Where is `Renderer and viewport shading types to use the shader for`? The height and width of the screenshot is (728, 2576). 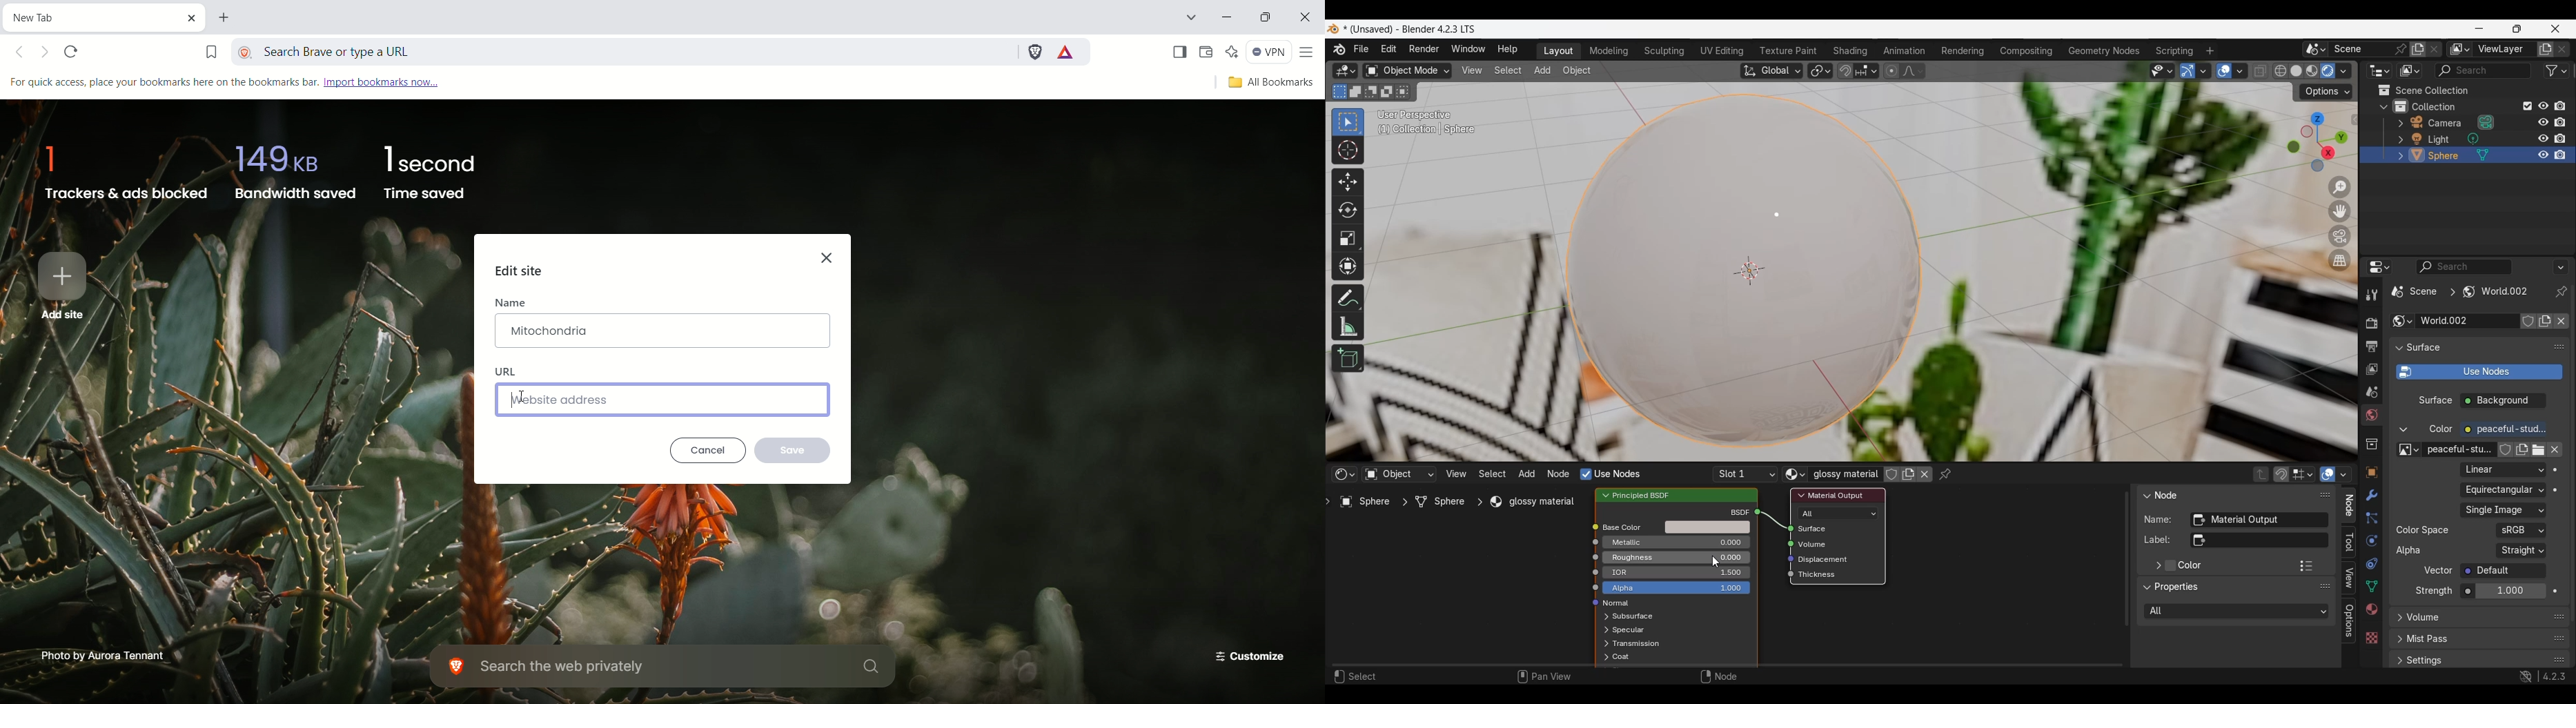 Renderer and viewport shading types to use the shader for is located at coordinates (1838, 513).